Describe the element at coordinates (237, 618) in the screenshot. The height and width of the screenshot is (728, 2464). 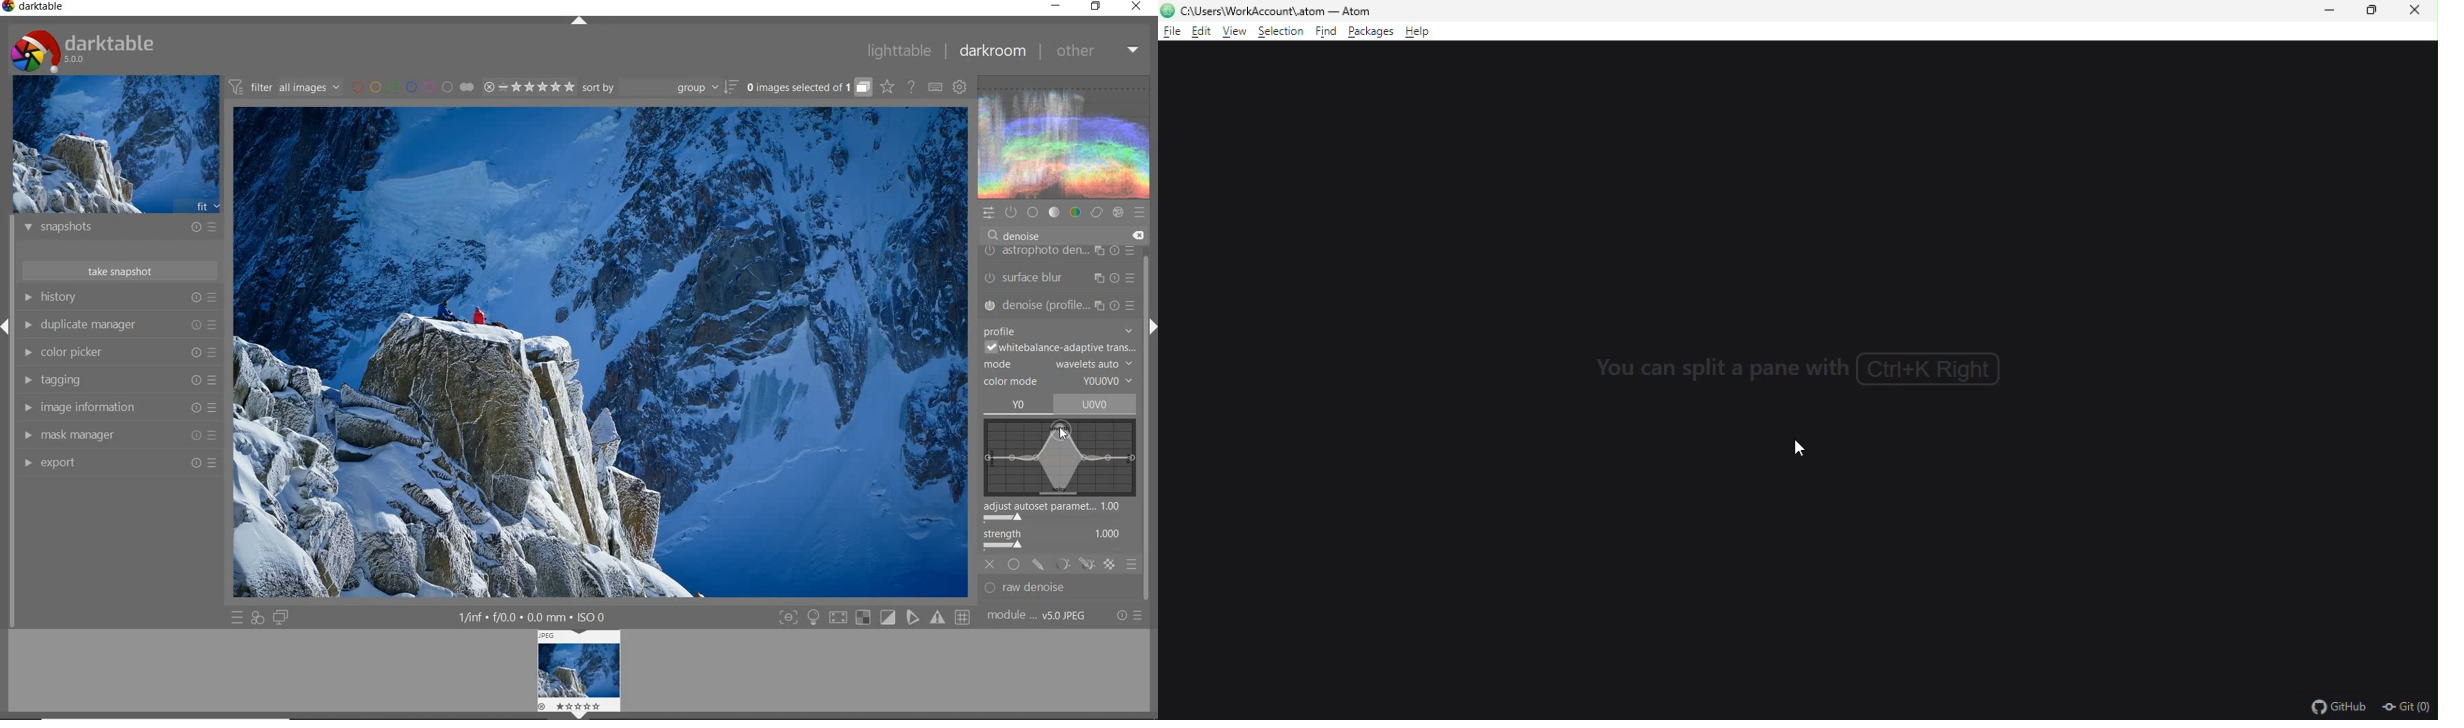
I see `quick access to presets` at that location.